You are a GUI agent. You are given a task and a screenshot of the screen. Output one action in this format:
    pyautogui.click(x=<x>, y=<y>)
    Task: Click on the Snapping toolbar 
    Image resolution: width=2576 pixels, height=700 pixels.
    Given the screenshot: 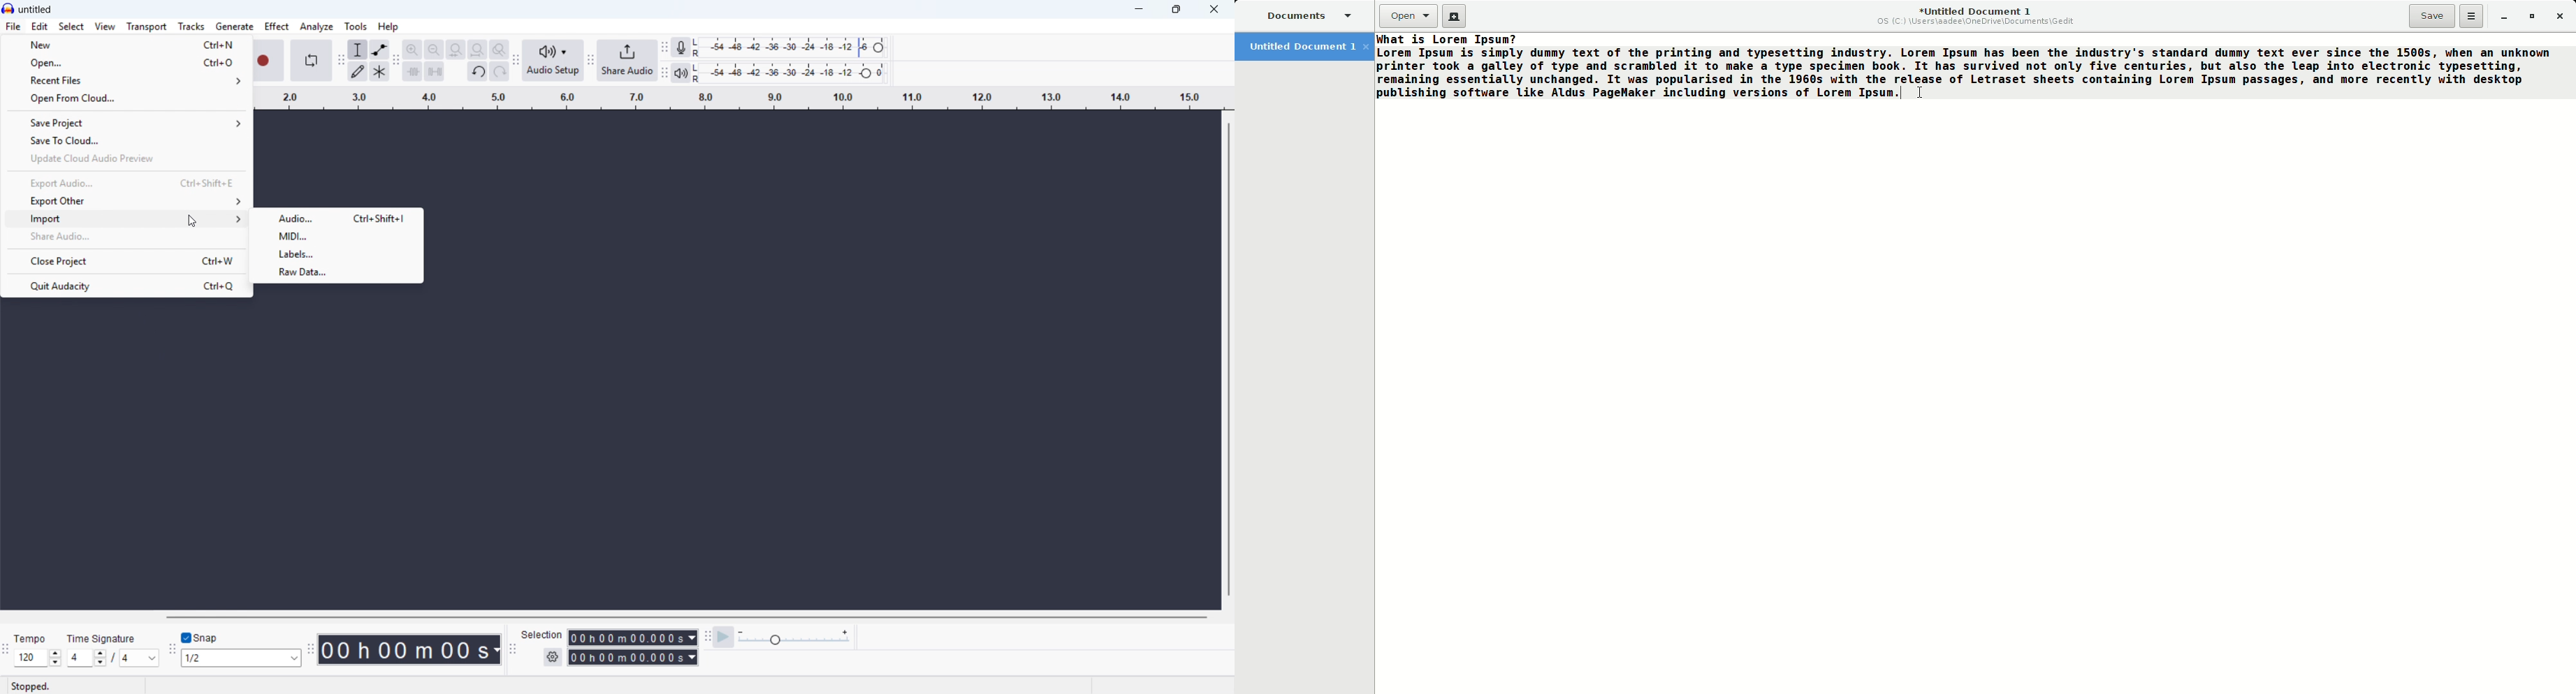 What is the action you would take?
    pyautogui.click(x=172, y=650)
    